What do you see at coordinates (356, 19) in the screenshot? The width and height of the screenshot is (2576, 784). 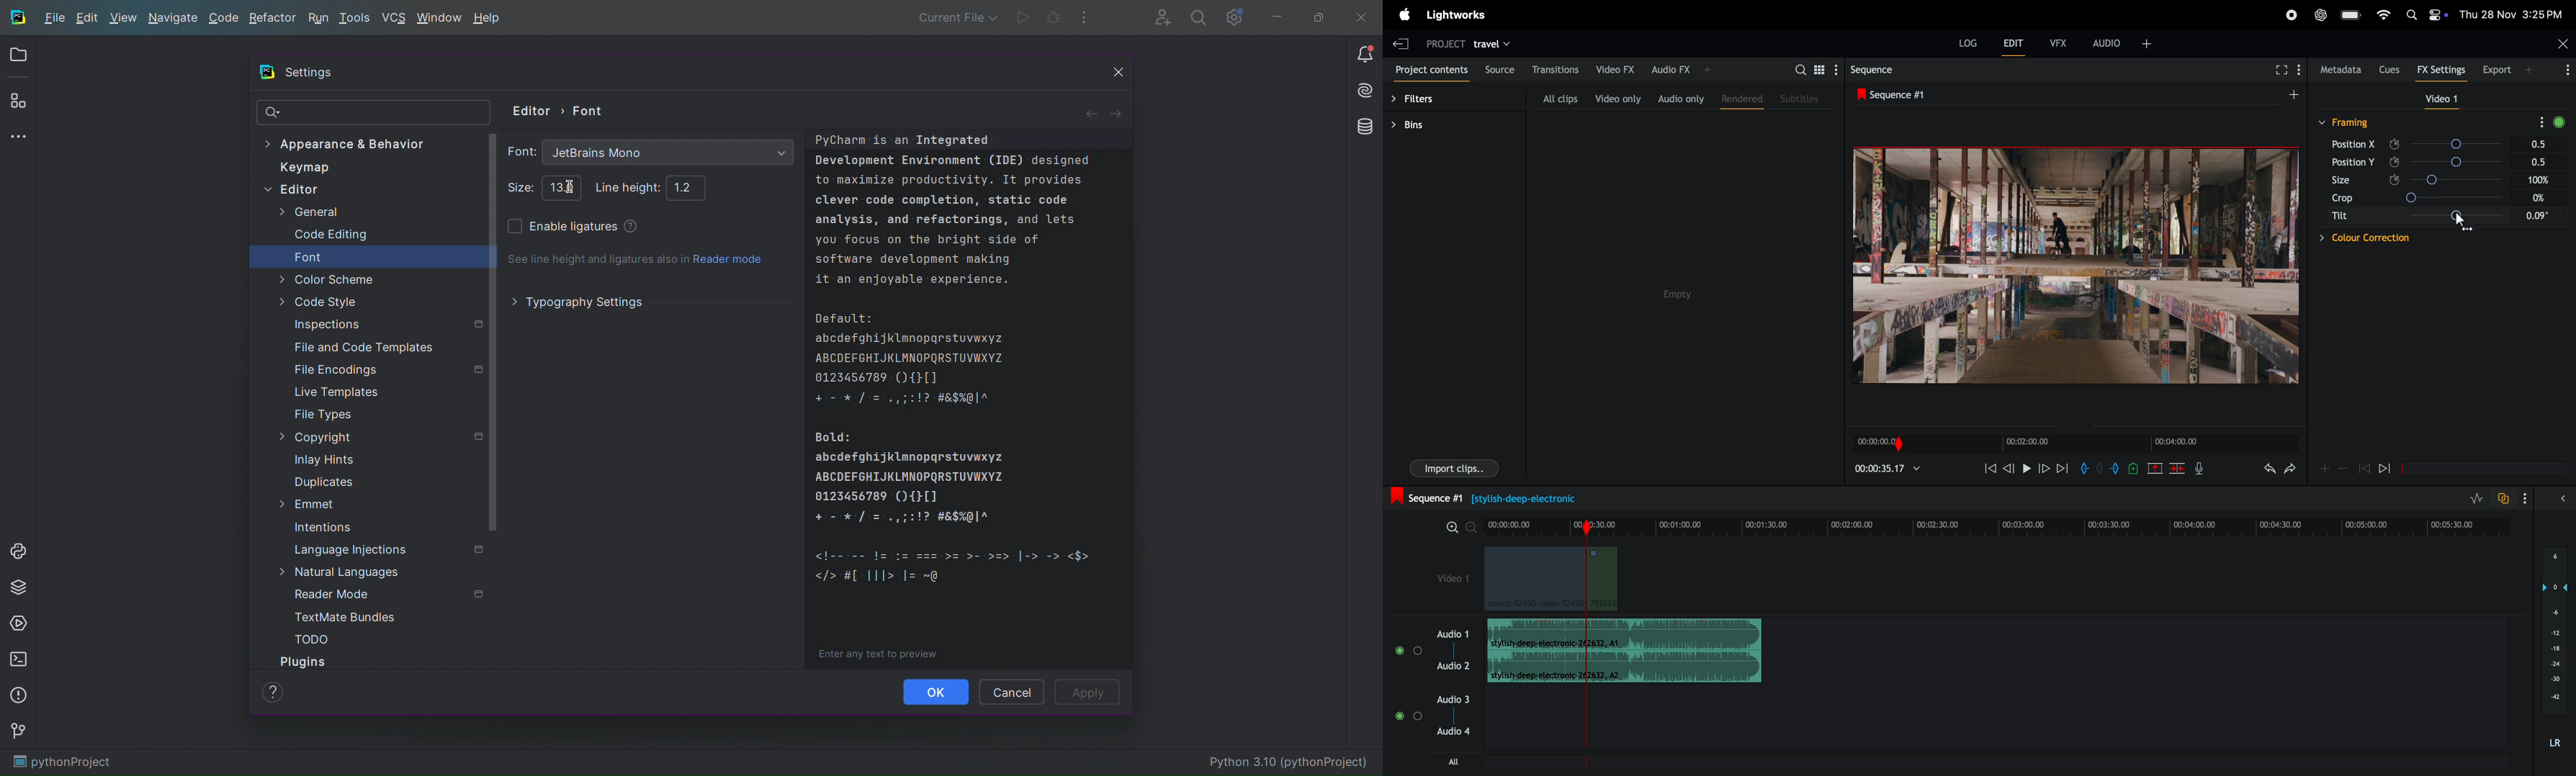 I see `Tools` at bounding box center [356, 19].